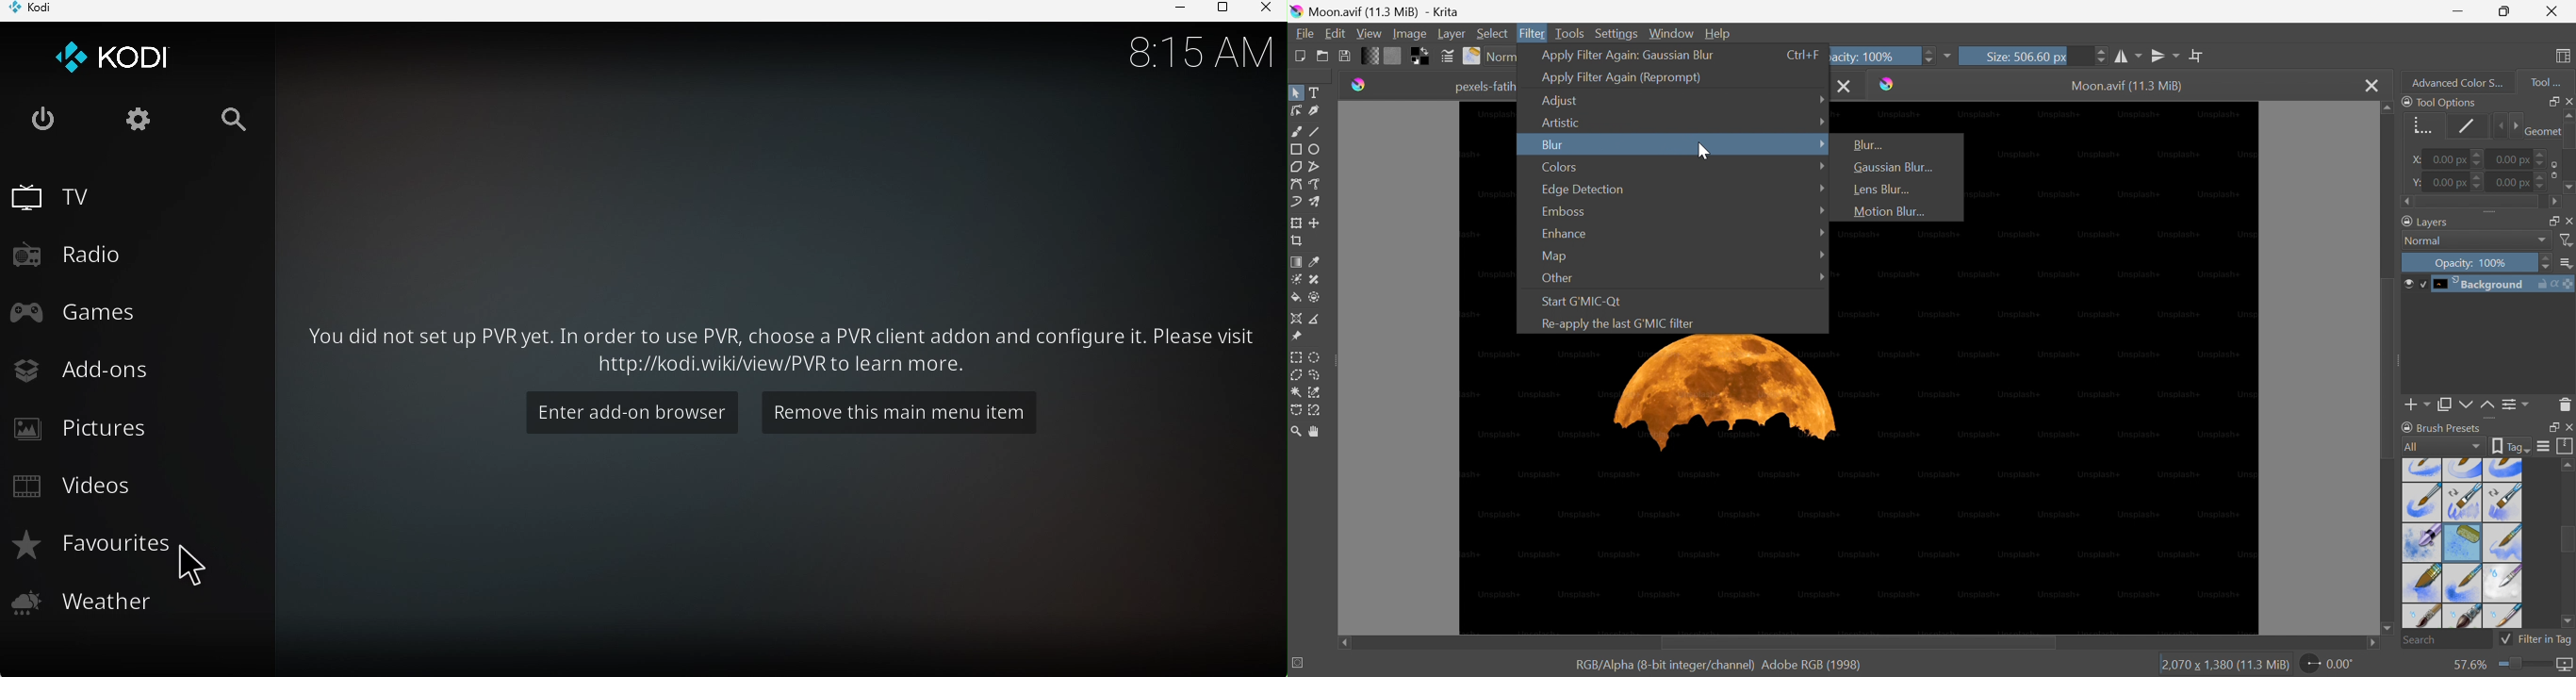 The image size is (2576, 700). I want to click on More, so click(1947, 58).